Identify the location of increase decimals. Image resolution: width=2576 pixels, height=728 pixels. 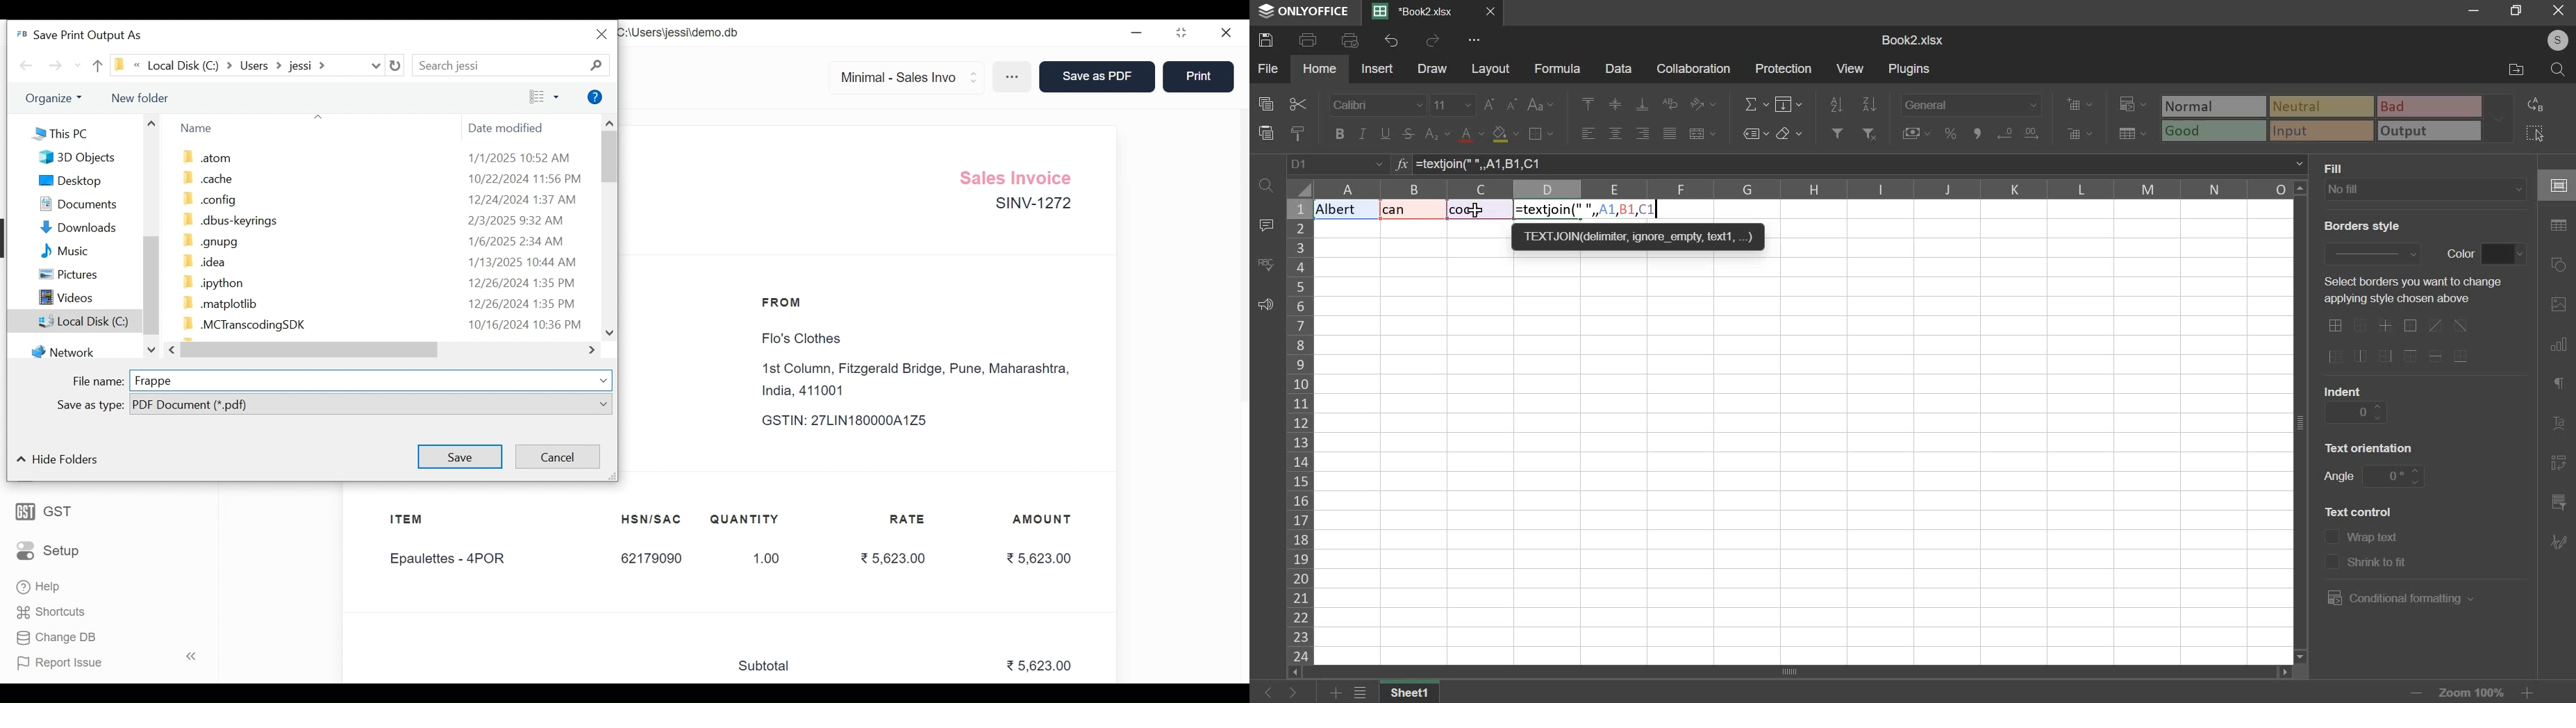
(2005, 131).